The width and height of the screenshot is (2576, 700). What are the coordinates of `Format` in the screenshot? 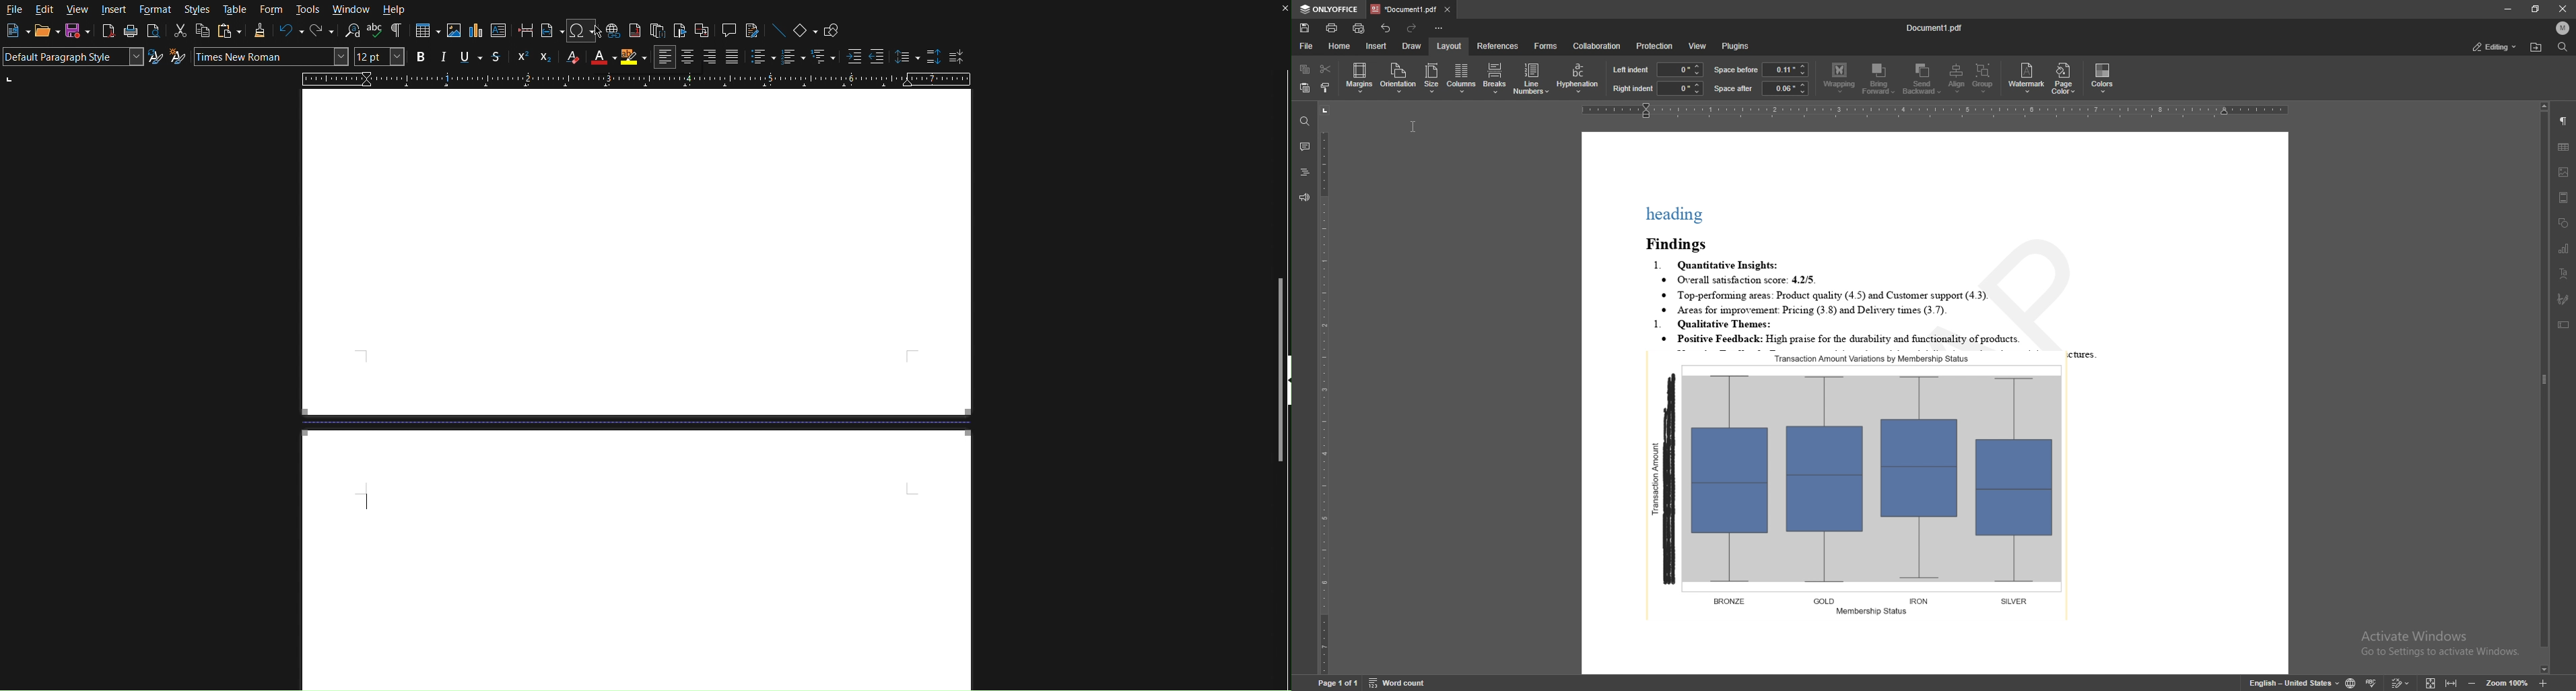 It's located at (154, 9).